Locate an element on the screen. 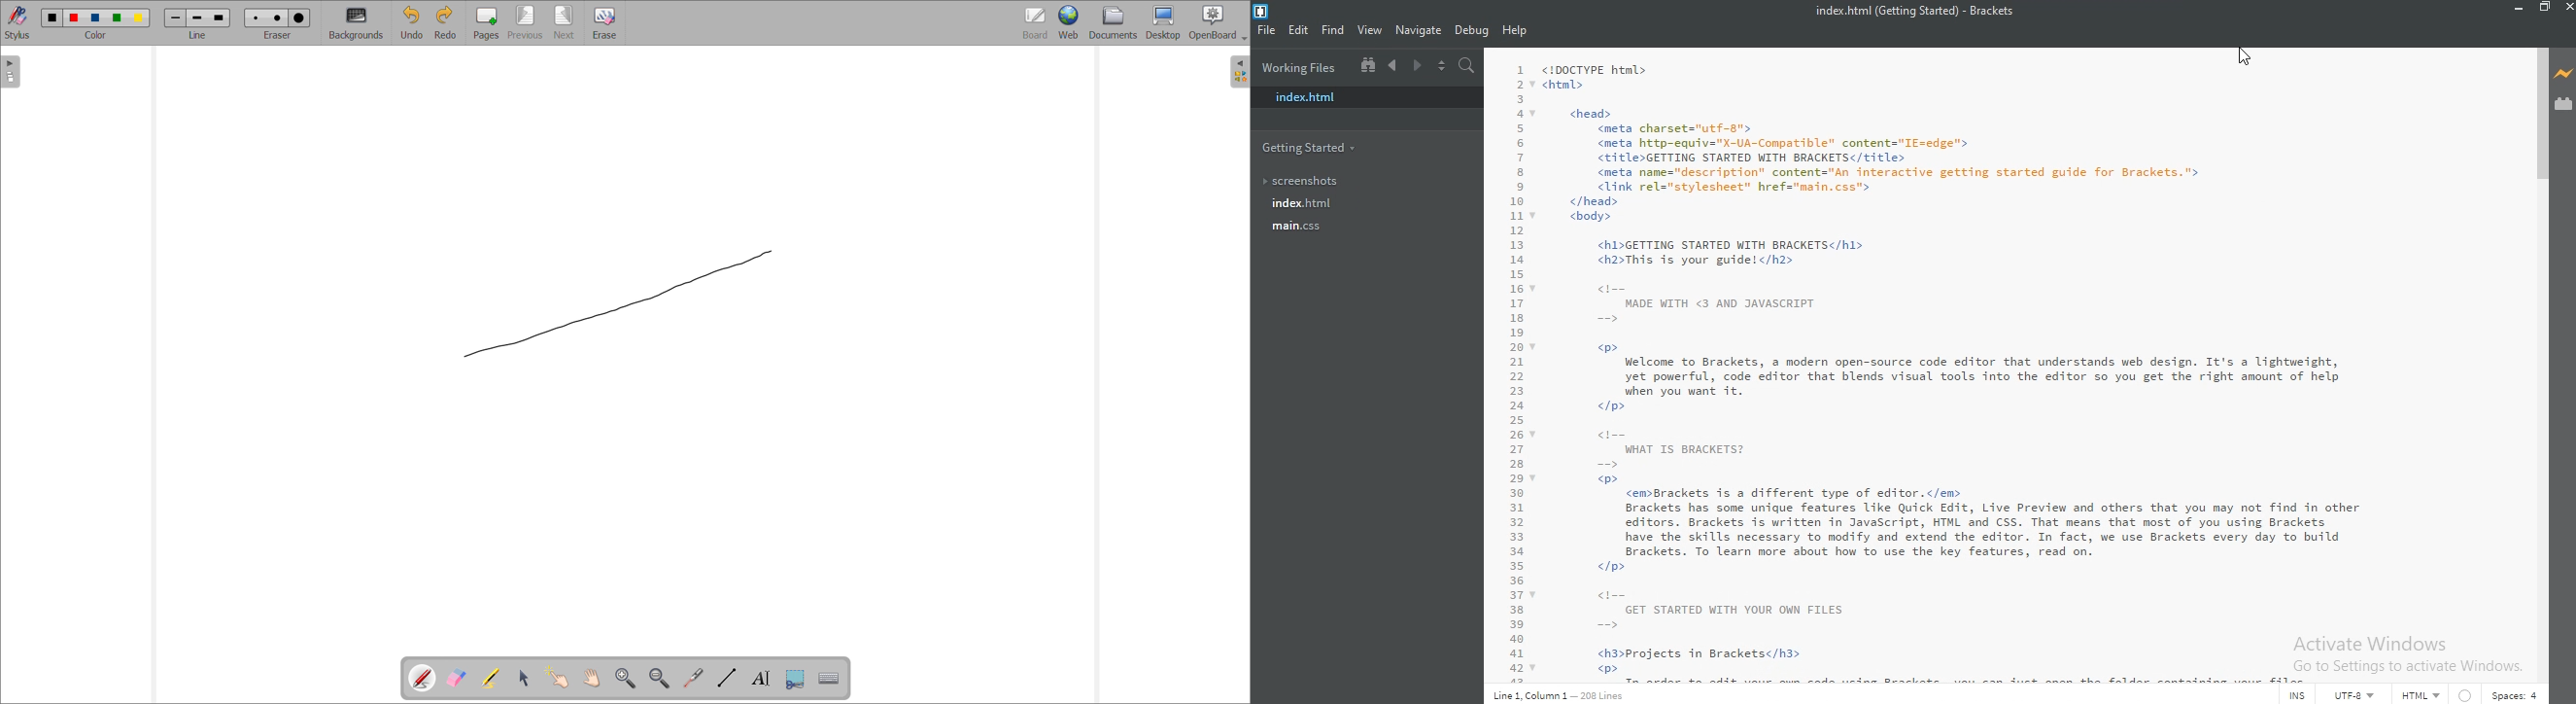 This screenshot has width=2576, height=728. index.html is located at coordinates (1303, 203).